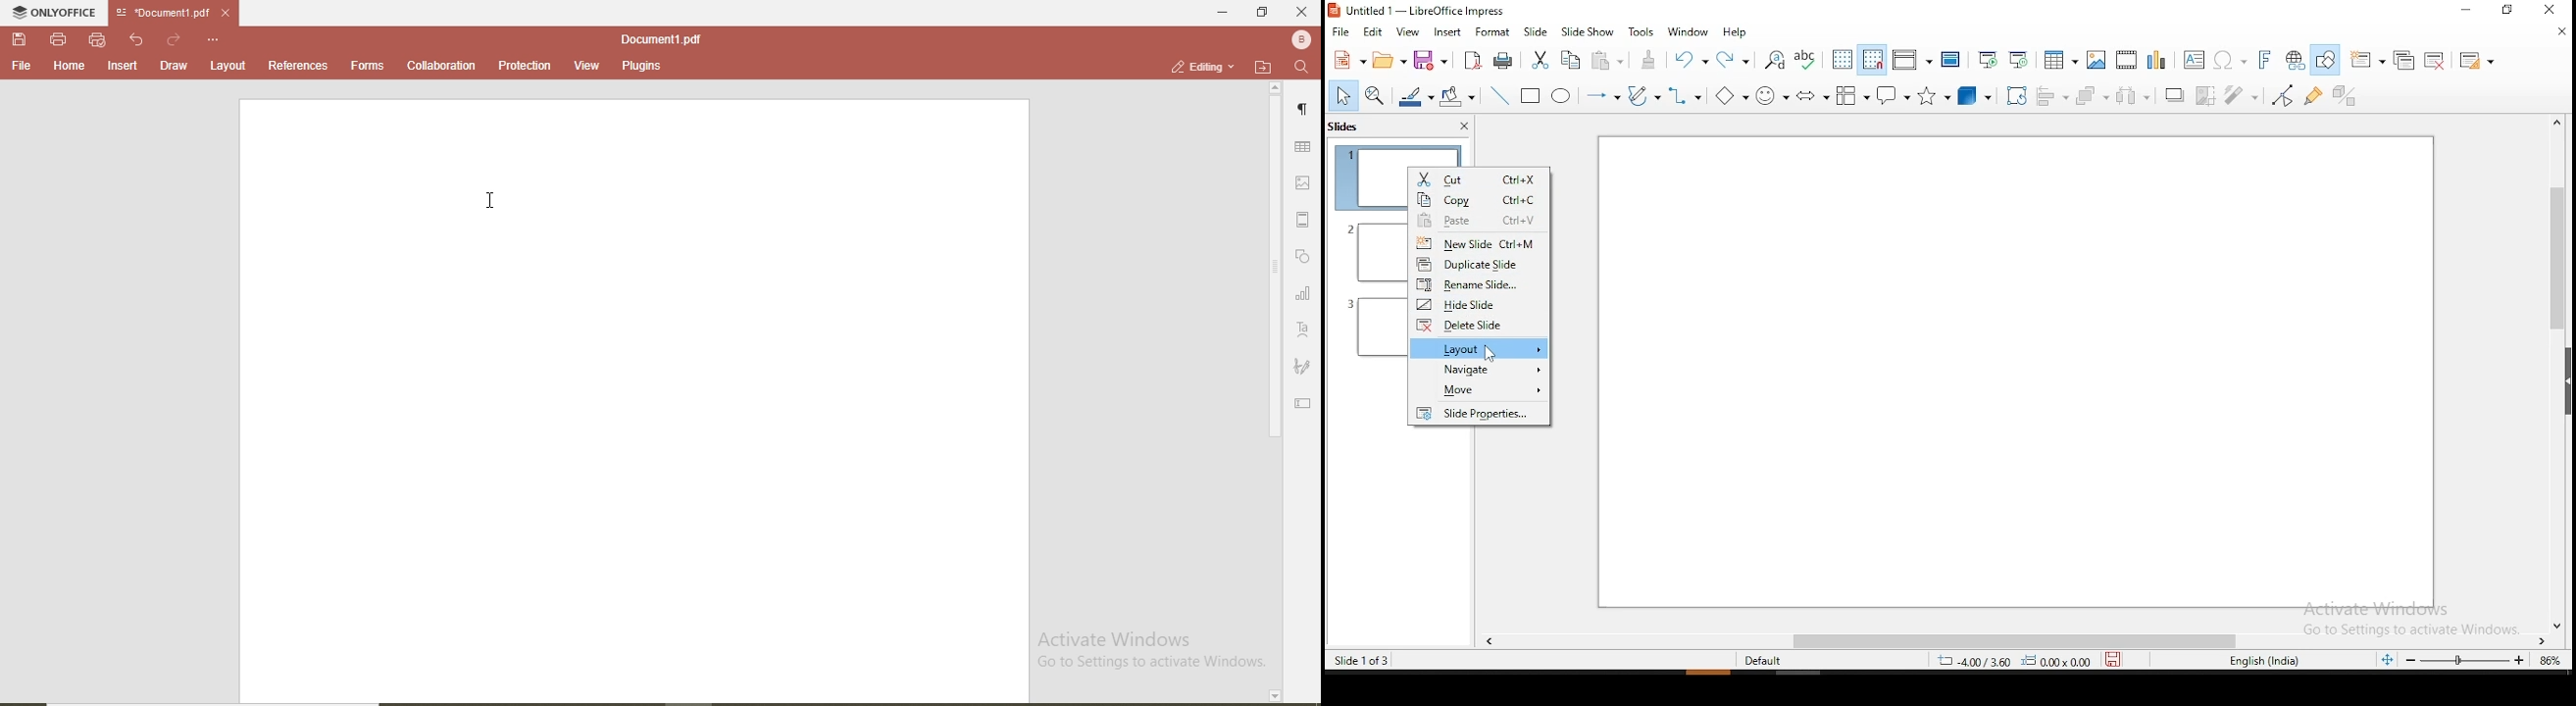 The height and width of the screenshot is (728, 2576). What do you see at coordinates (1874, 61) in the screenshot?
I see `snap to grid` at bounding box center [1874, 61].